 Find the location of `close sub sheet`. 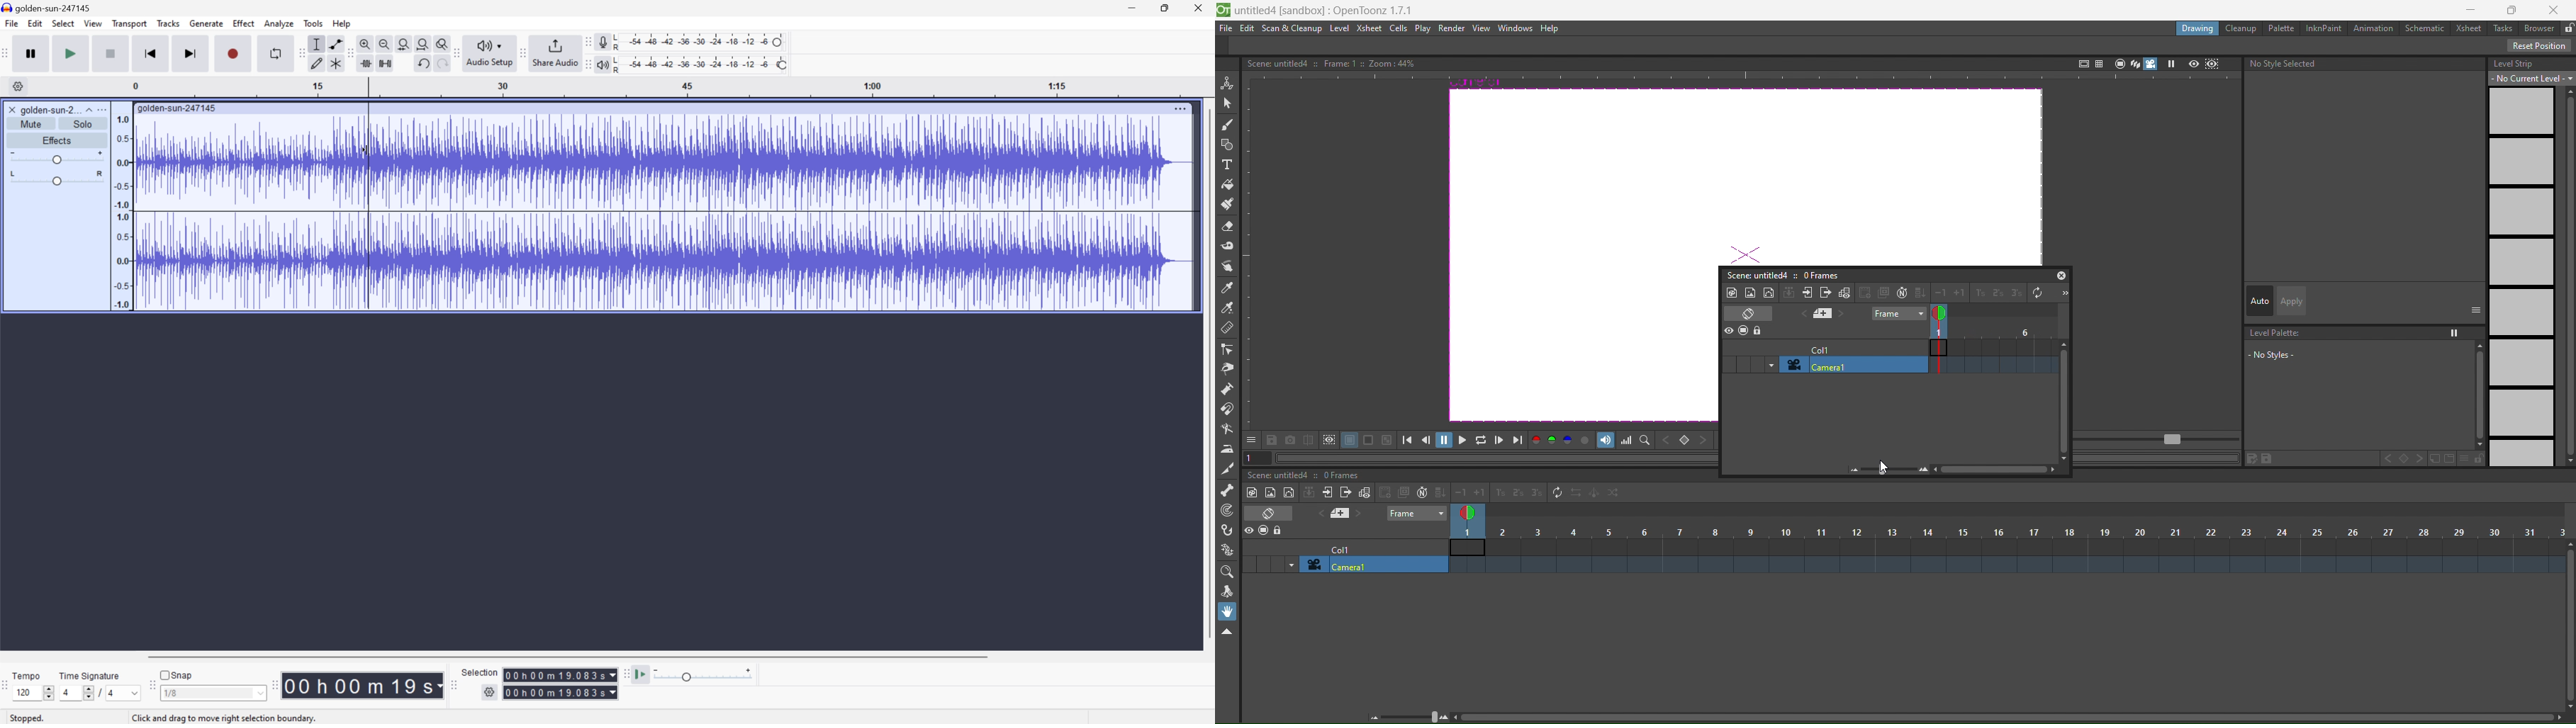

close sub sheet is located at coordinates (1345, 494).